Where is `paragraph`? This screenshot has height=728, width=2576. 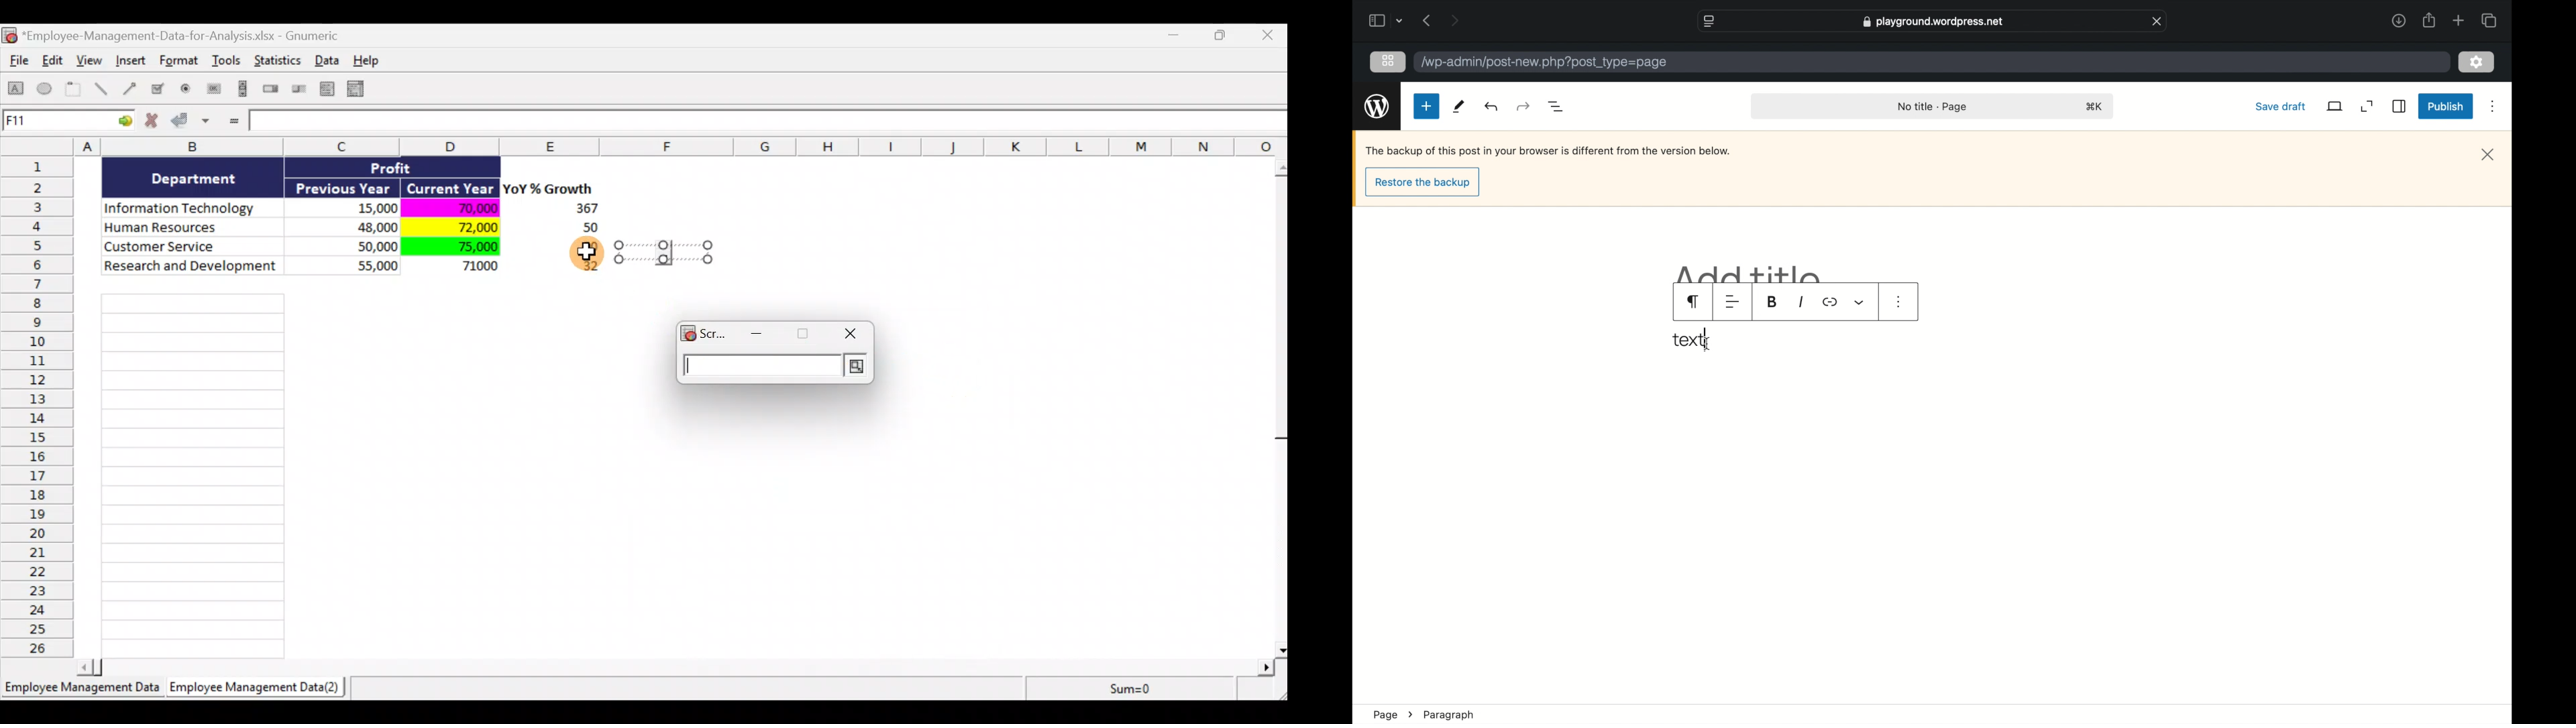 paragraph is located at coordinates (1450, 715).